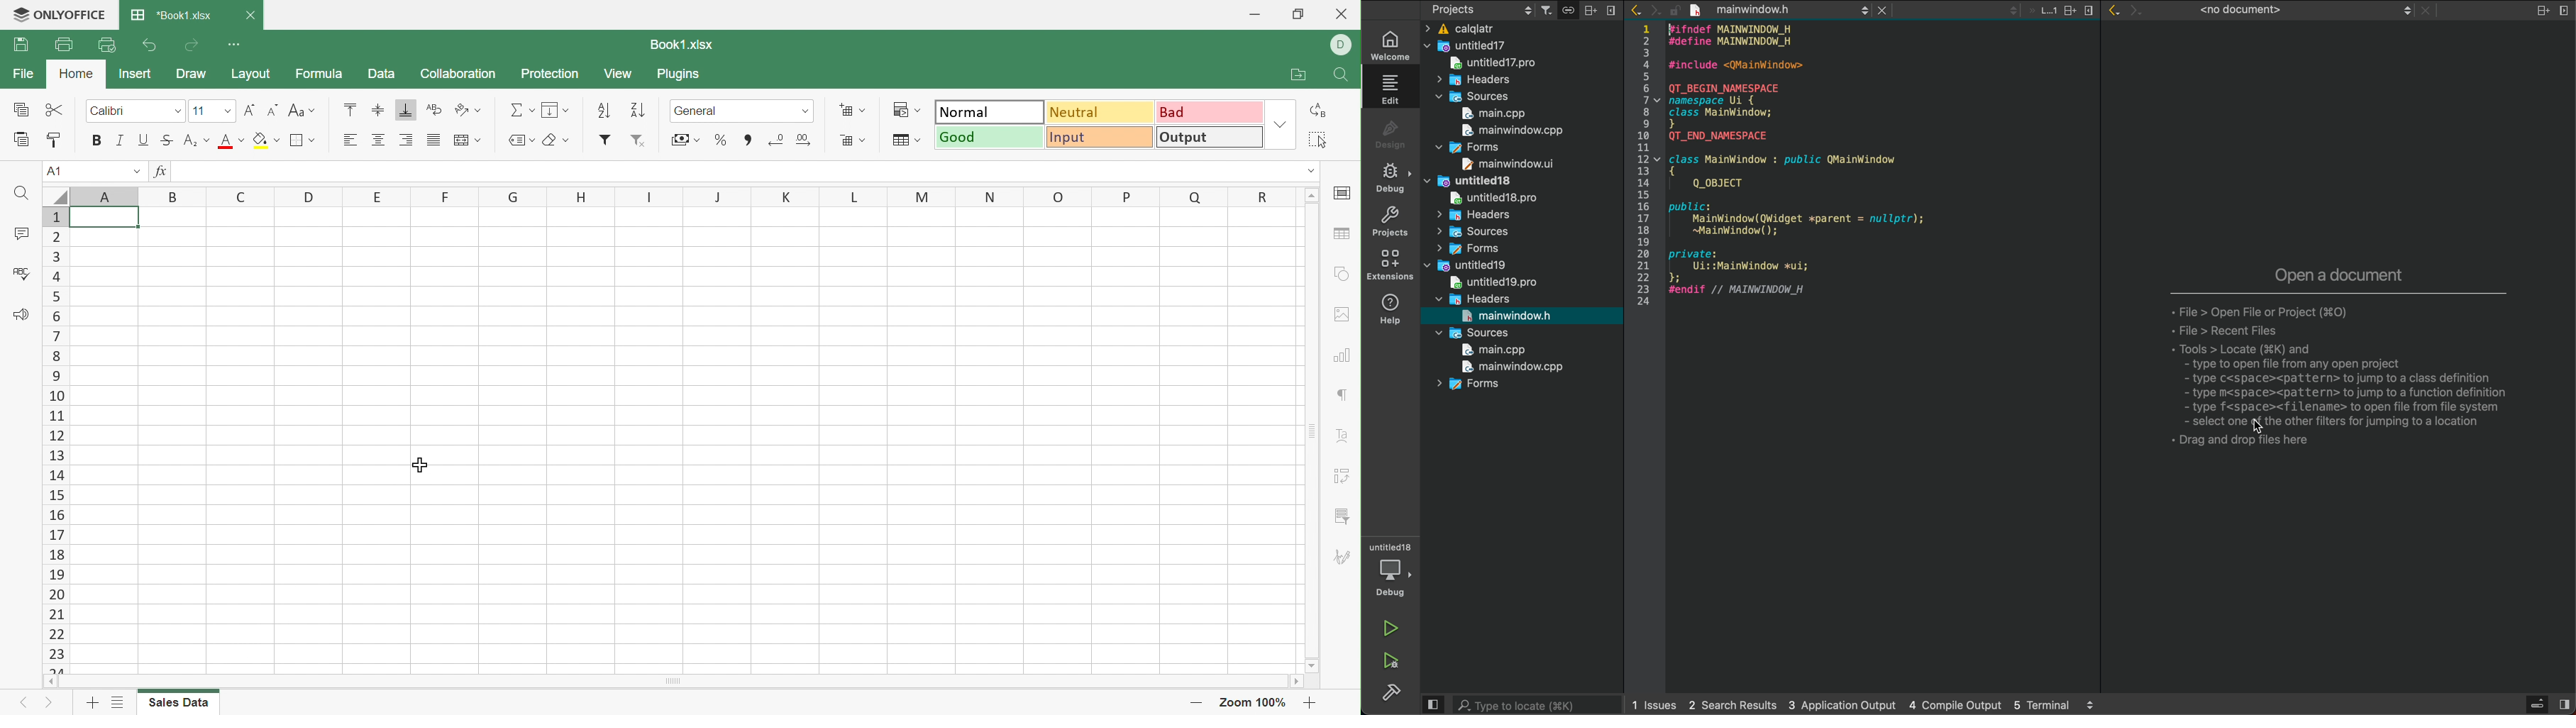 The height and width of the screenshot is (728, 2576). Describe the element at coordinates (1479, 10) in the screenshot. I see `projects` at that location.